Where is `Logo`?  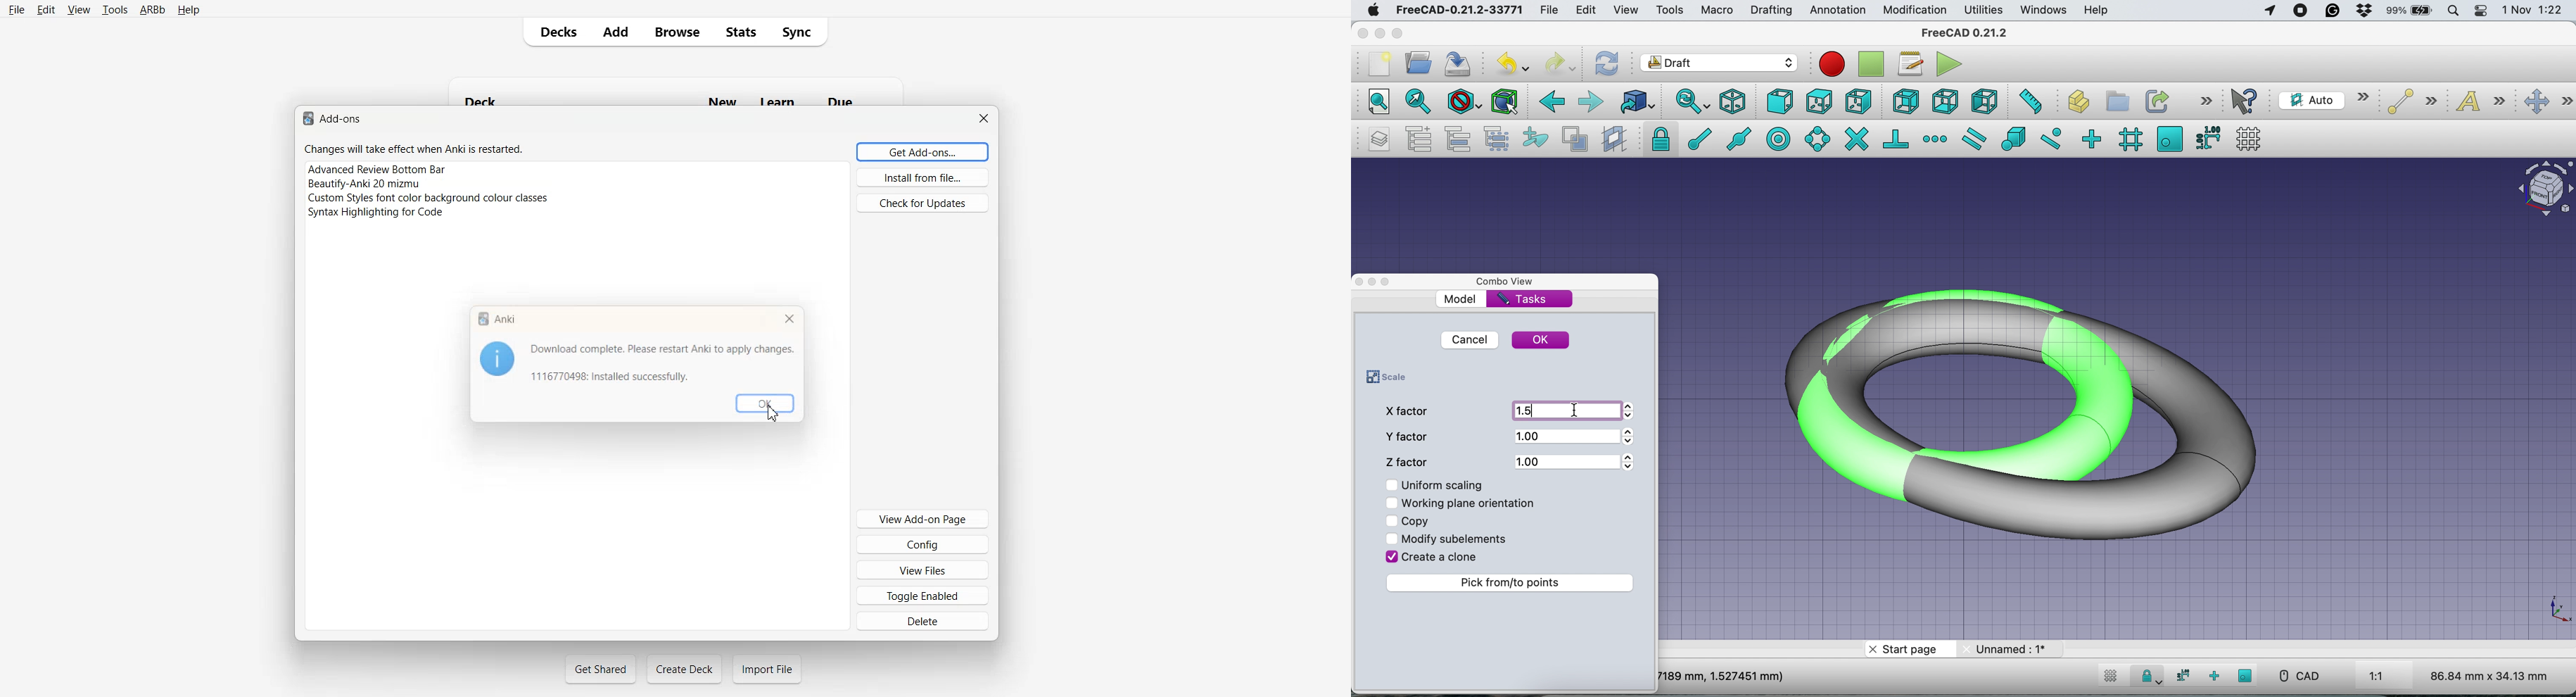 Logo is located at coordinates (497, 358).